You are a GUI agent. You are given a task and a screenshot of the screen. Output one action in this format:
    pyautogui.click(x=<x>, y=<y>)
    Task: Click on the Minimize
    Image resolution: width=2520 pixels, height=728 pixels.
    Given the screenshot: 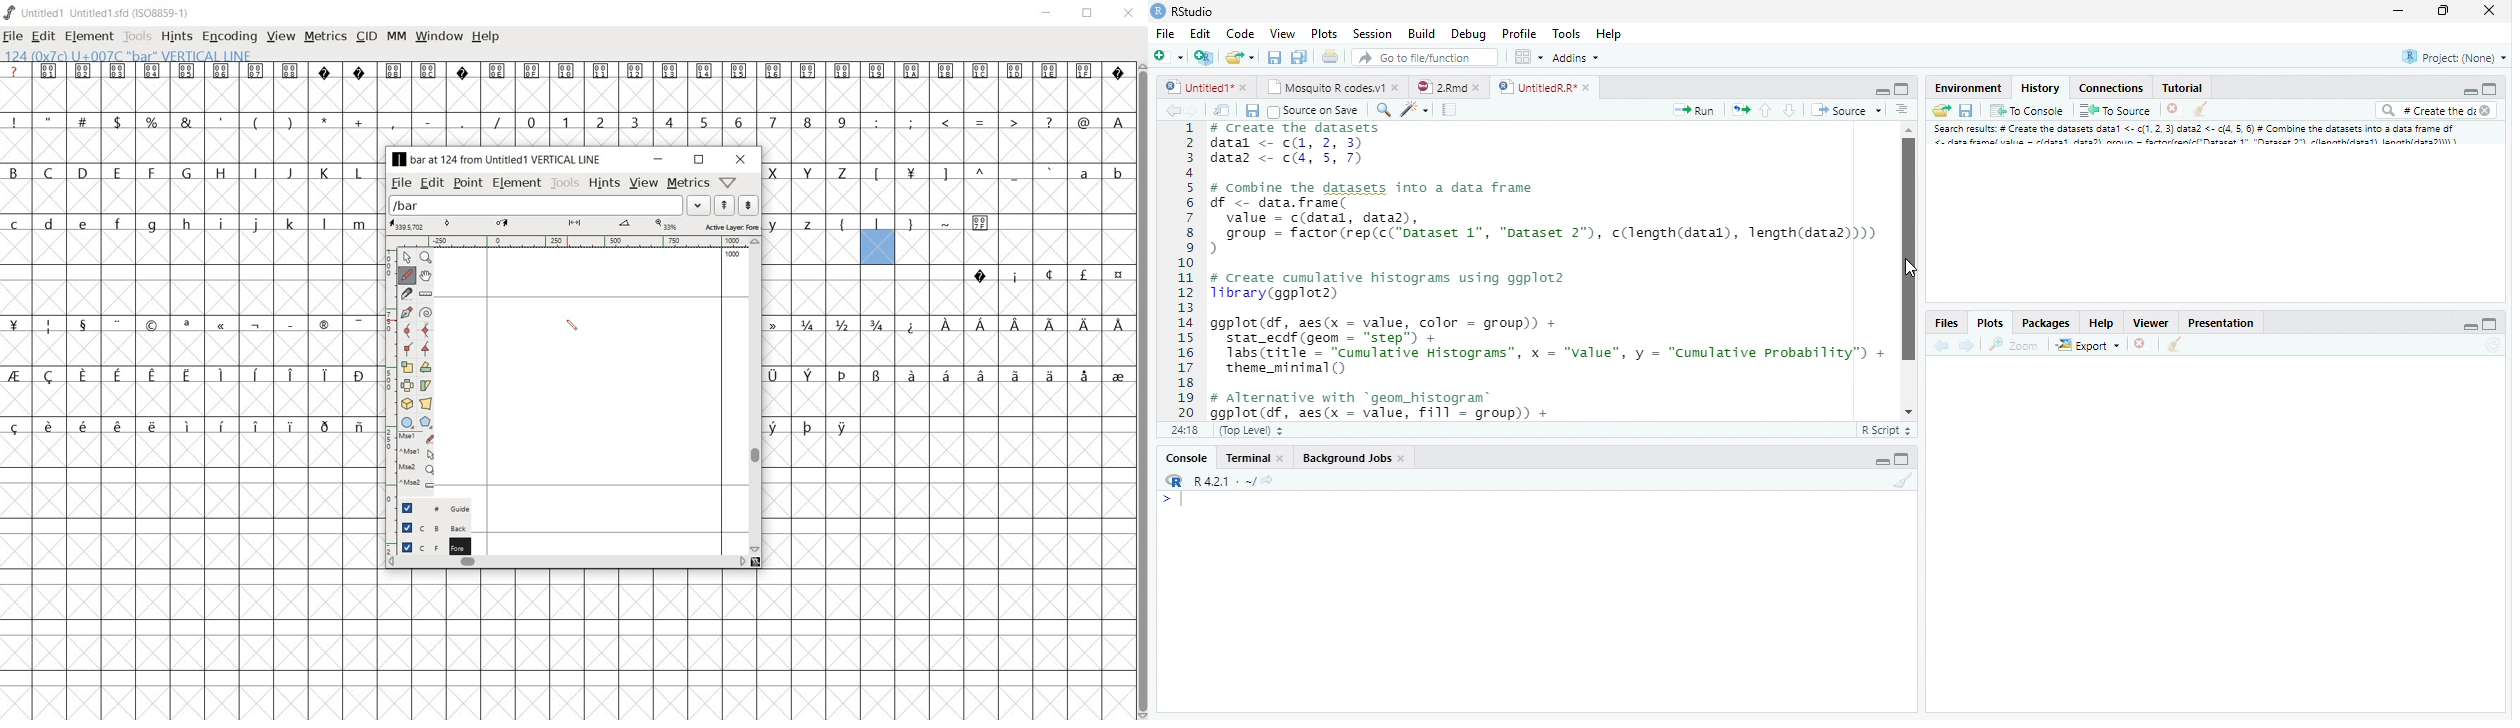 What is the action you would take?
    pyautogui.click(x=1881, y=91)
    